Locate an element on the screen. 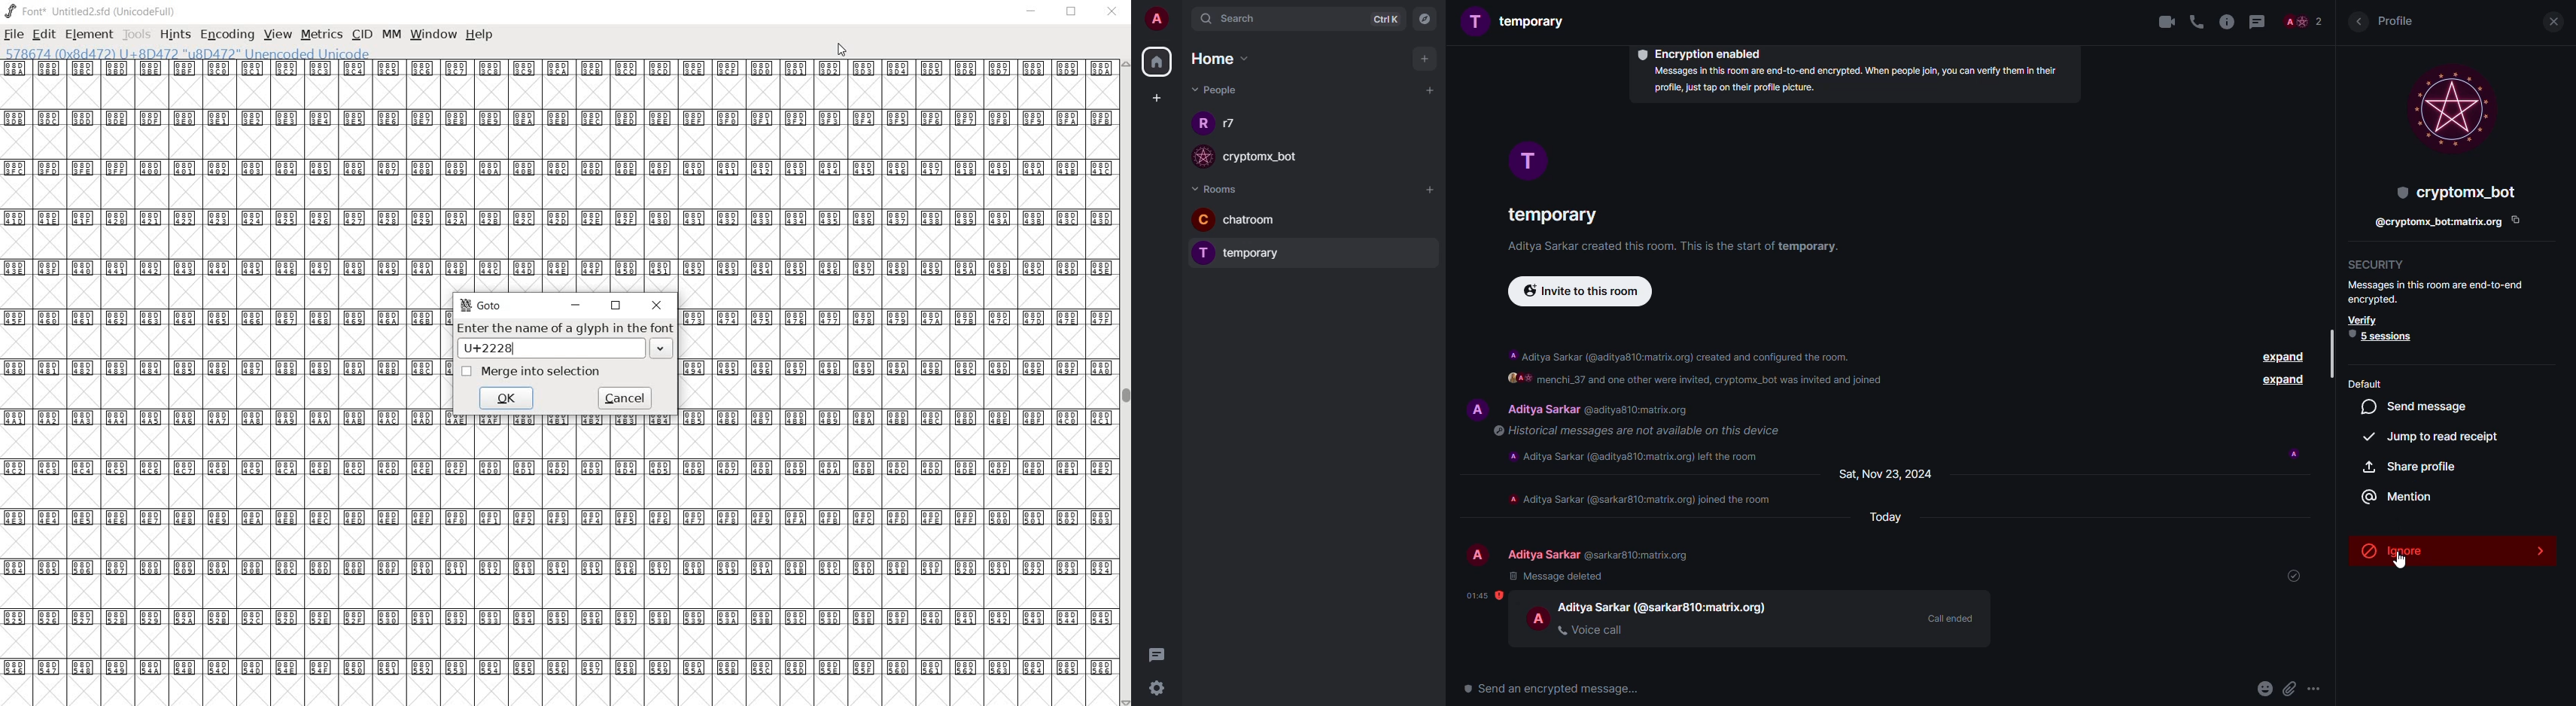 The width and height of the screenshot is (2576, 728). tools is located at coordinates (136, 35).